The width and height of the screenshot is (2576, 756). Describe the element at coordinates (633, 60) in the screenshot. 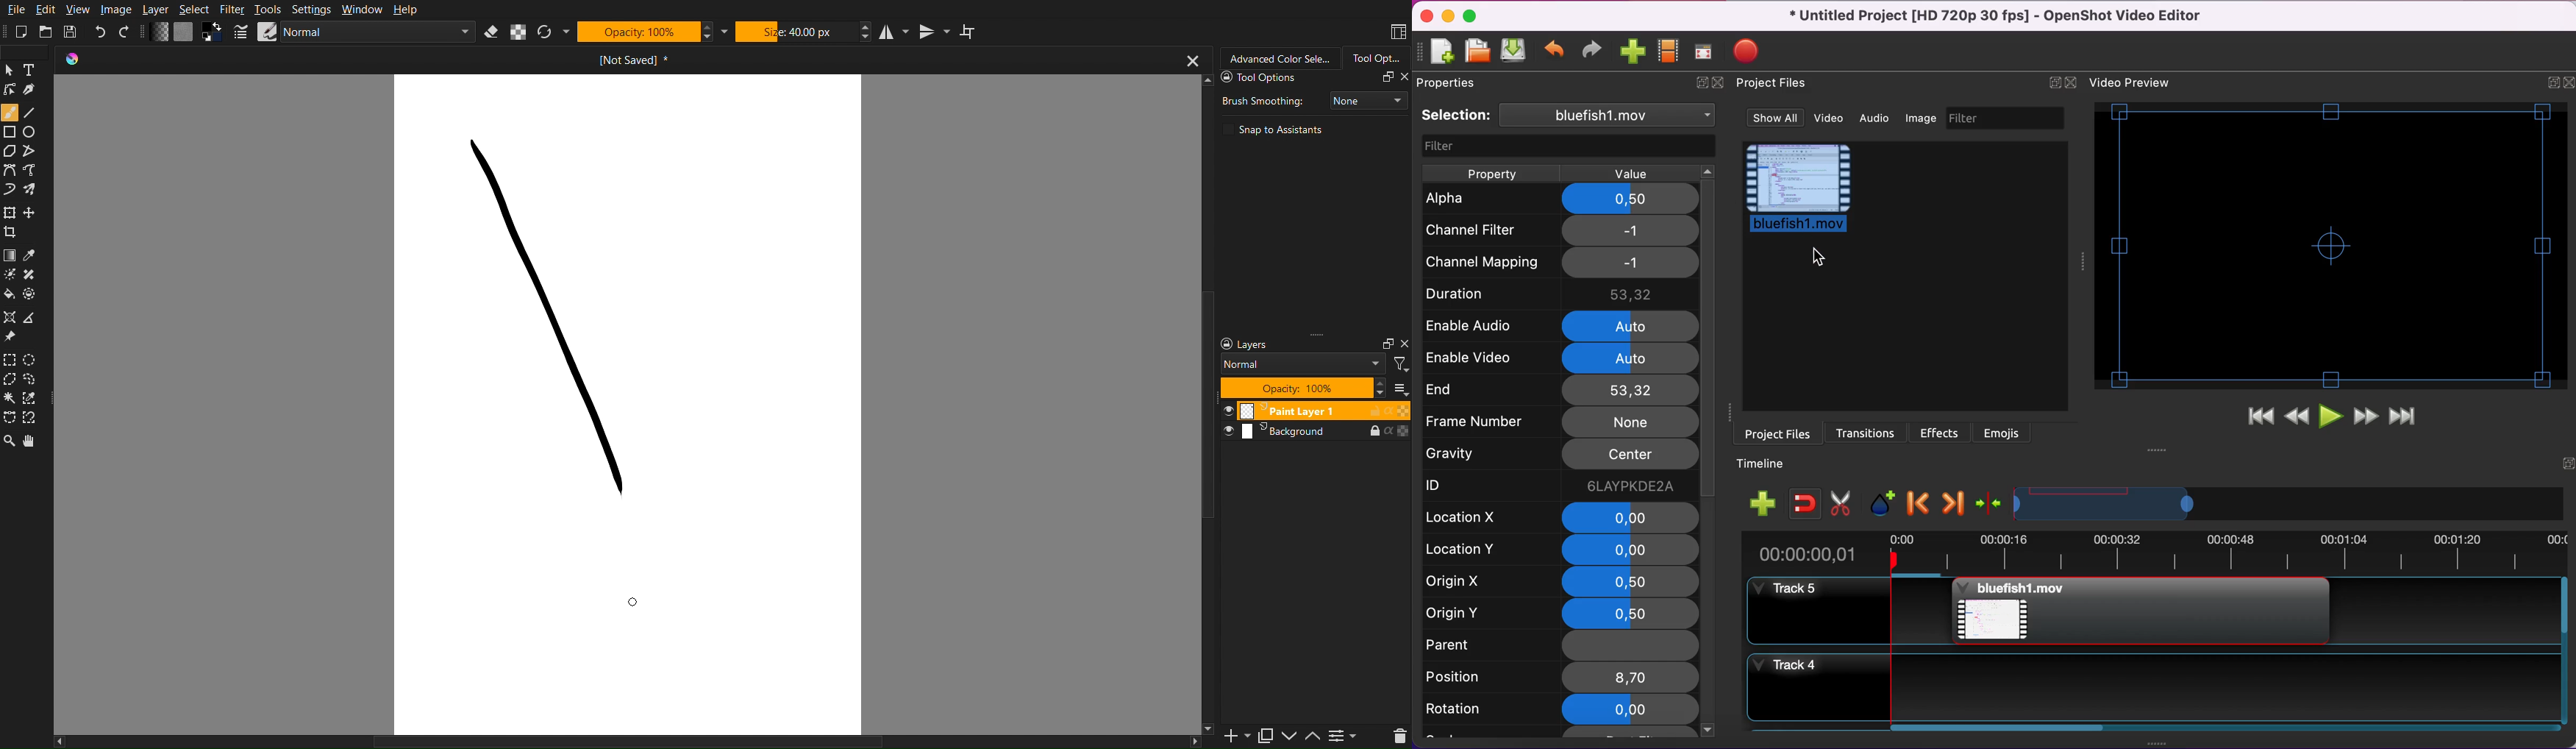

I see `Current Document` at that location.